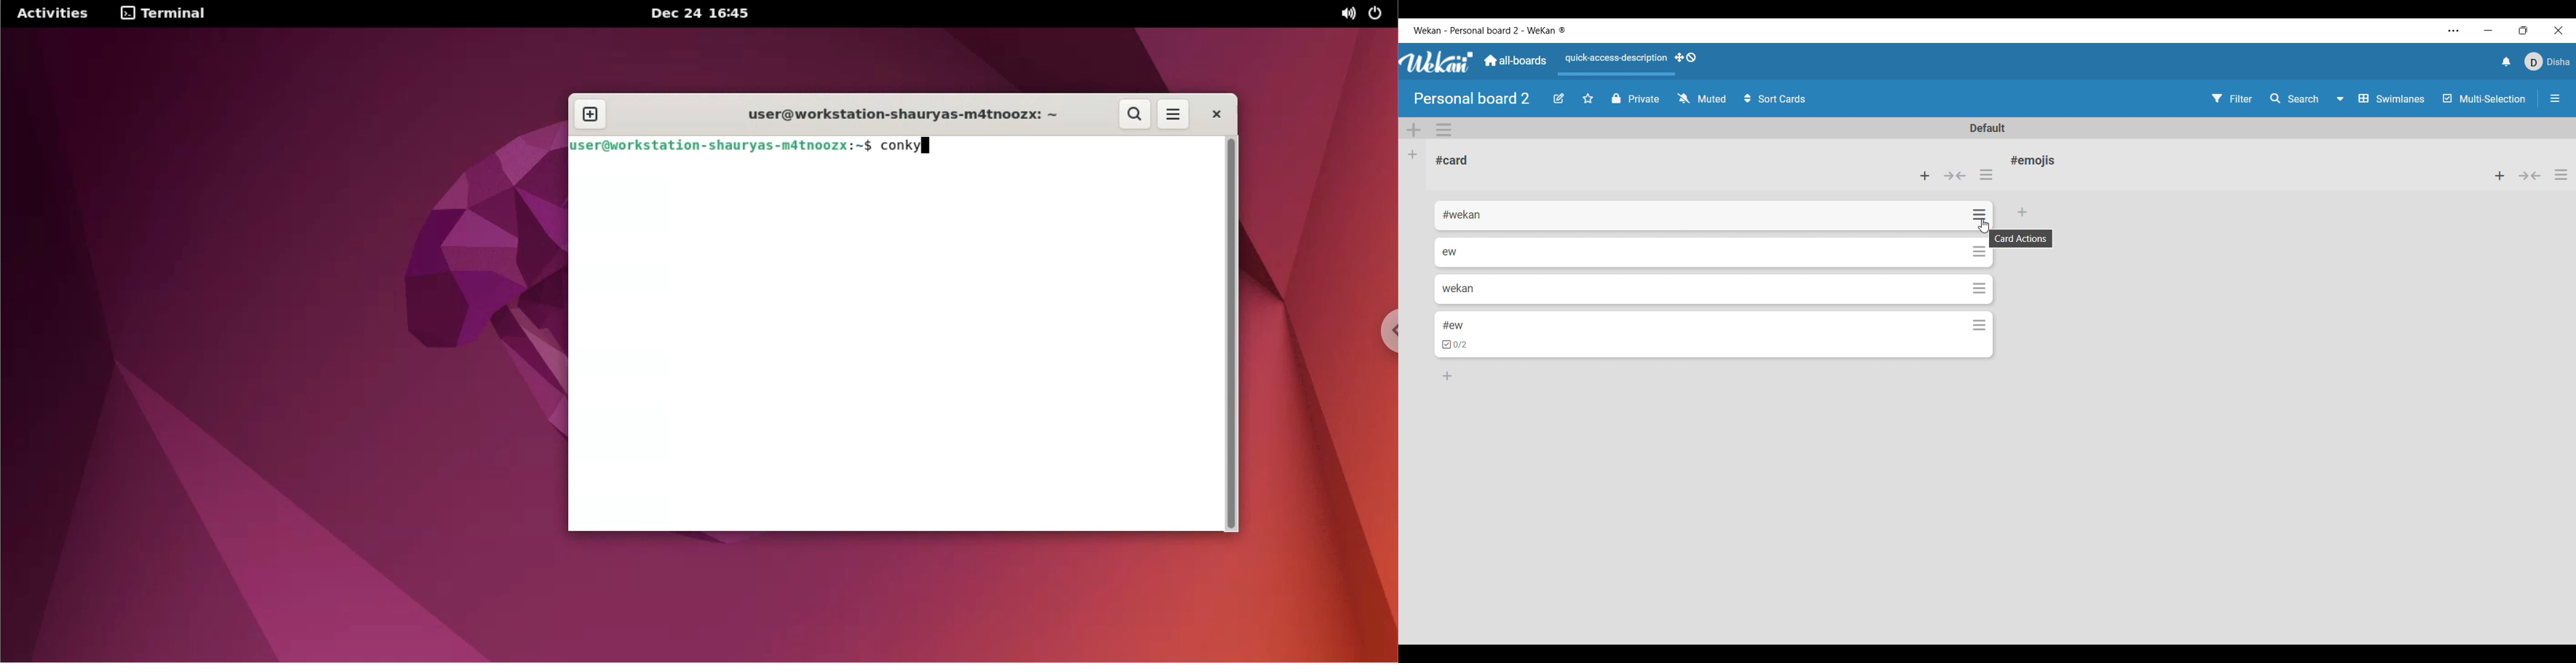 The height and width of the screenshot is (672, 2576). Describe the element at coordinates (1452, 160) in the screenshot. I see `Card name` at that location.